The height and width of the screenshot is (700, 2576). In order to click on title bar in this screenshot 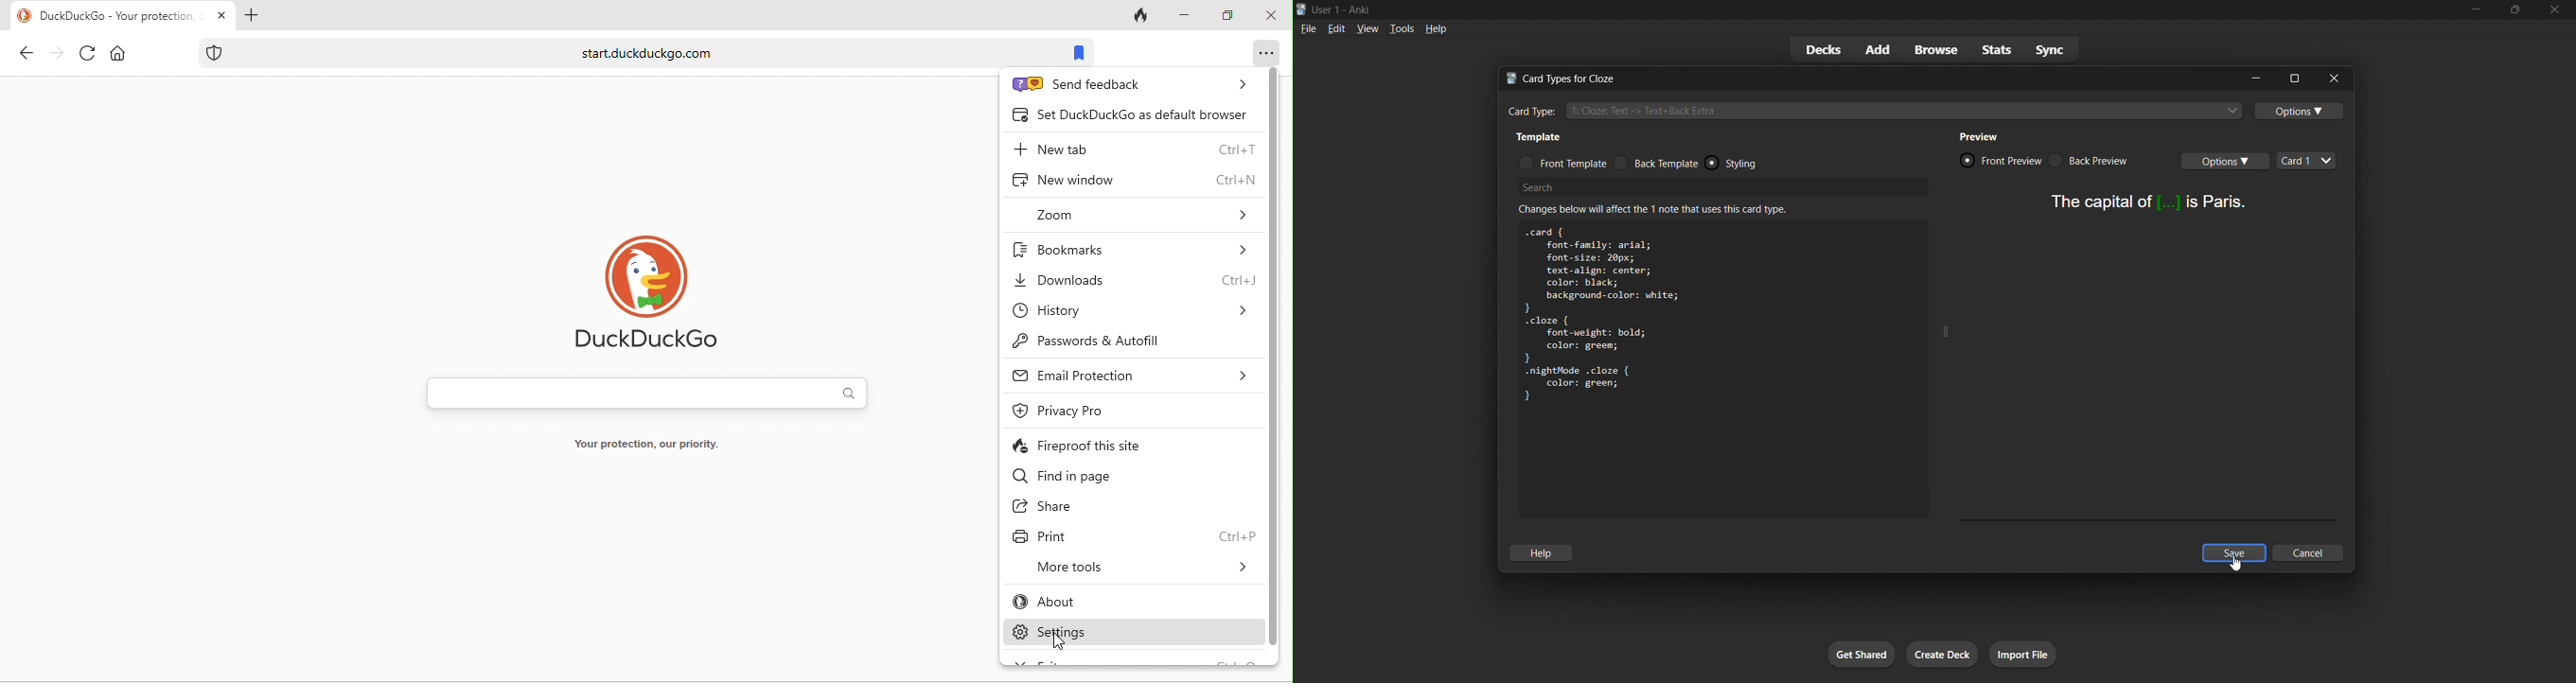, I will do `click(1863, 75)`.